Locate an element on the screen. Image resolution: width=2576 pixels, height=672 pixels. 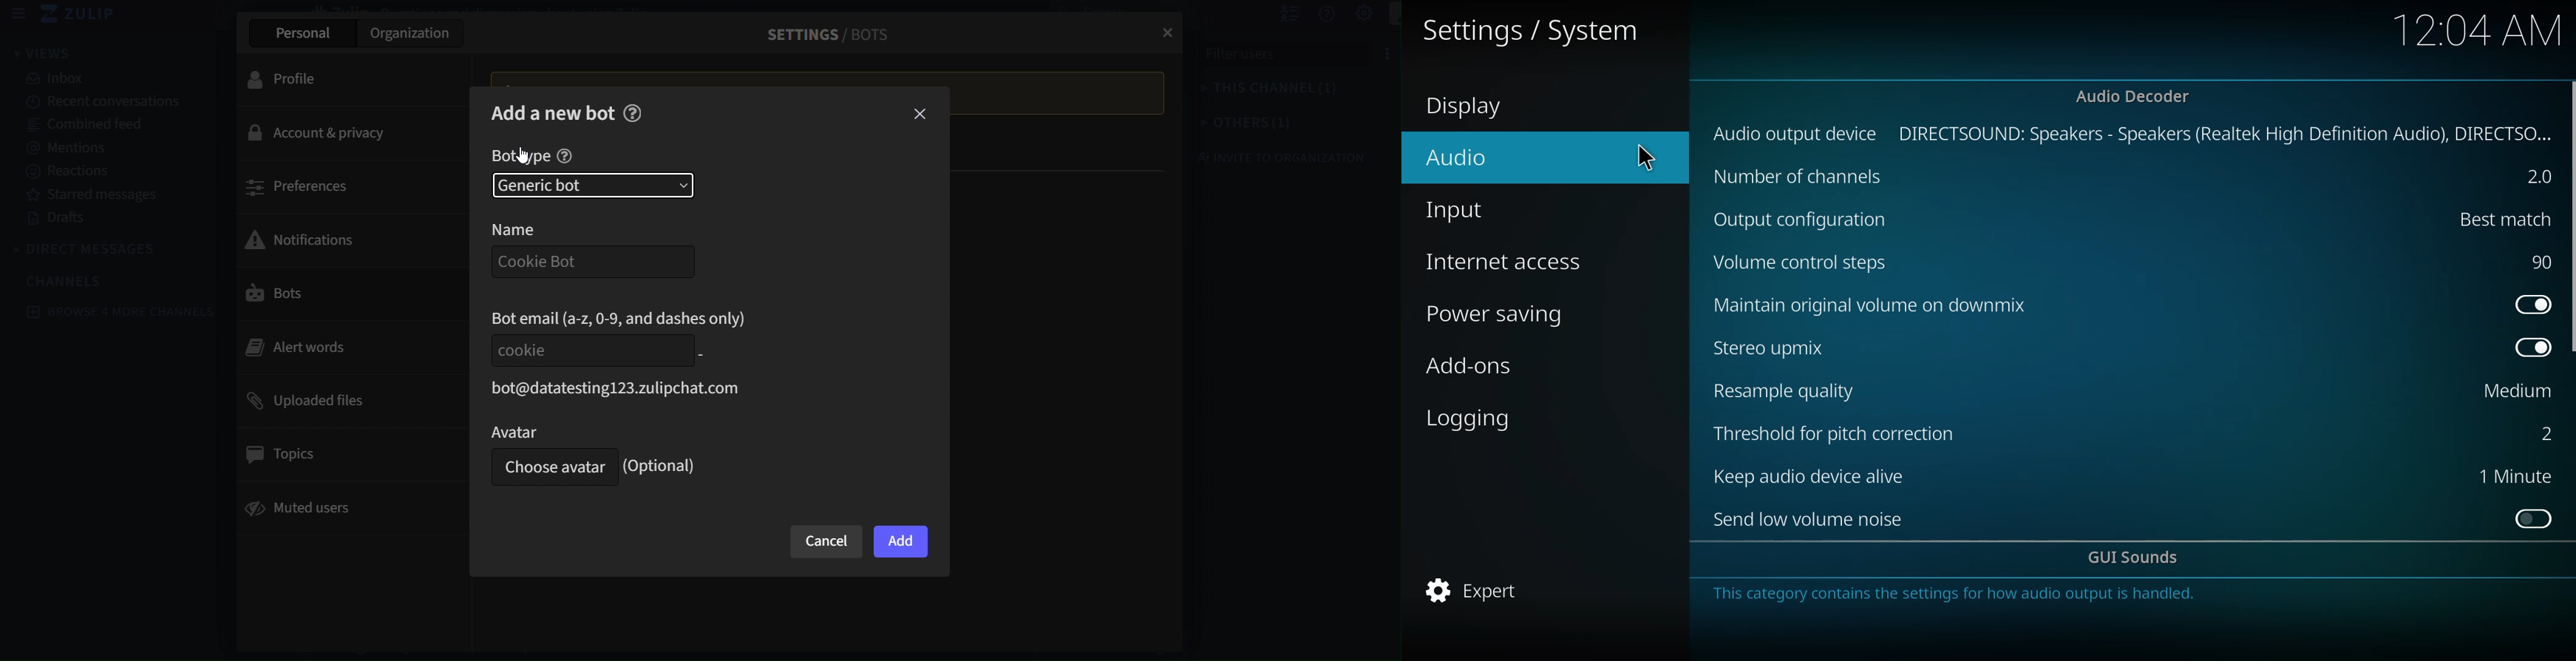
audio is located at coordinates (1468, 154).